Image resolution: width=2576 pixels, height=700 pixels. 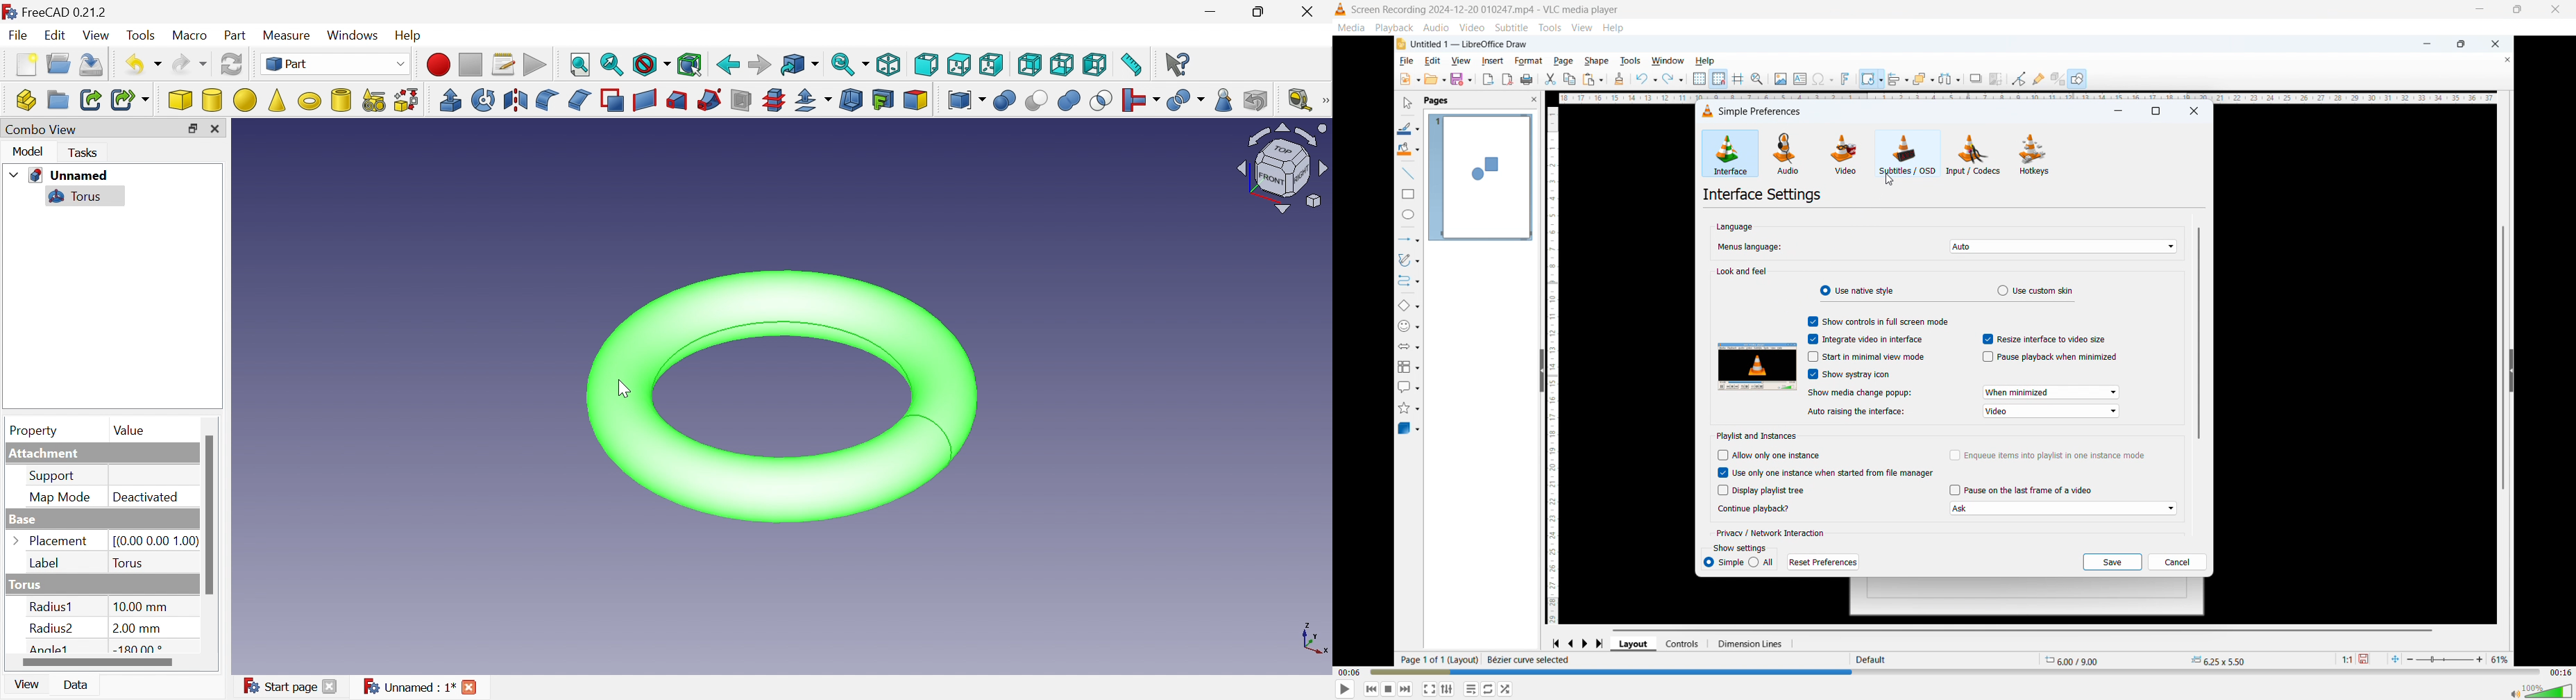 What do you see at coordinates (1060, 65) in the screenshot?
I see `Bottom` at bounding box center [1060, 65].